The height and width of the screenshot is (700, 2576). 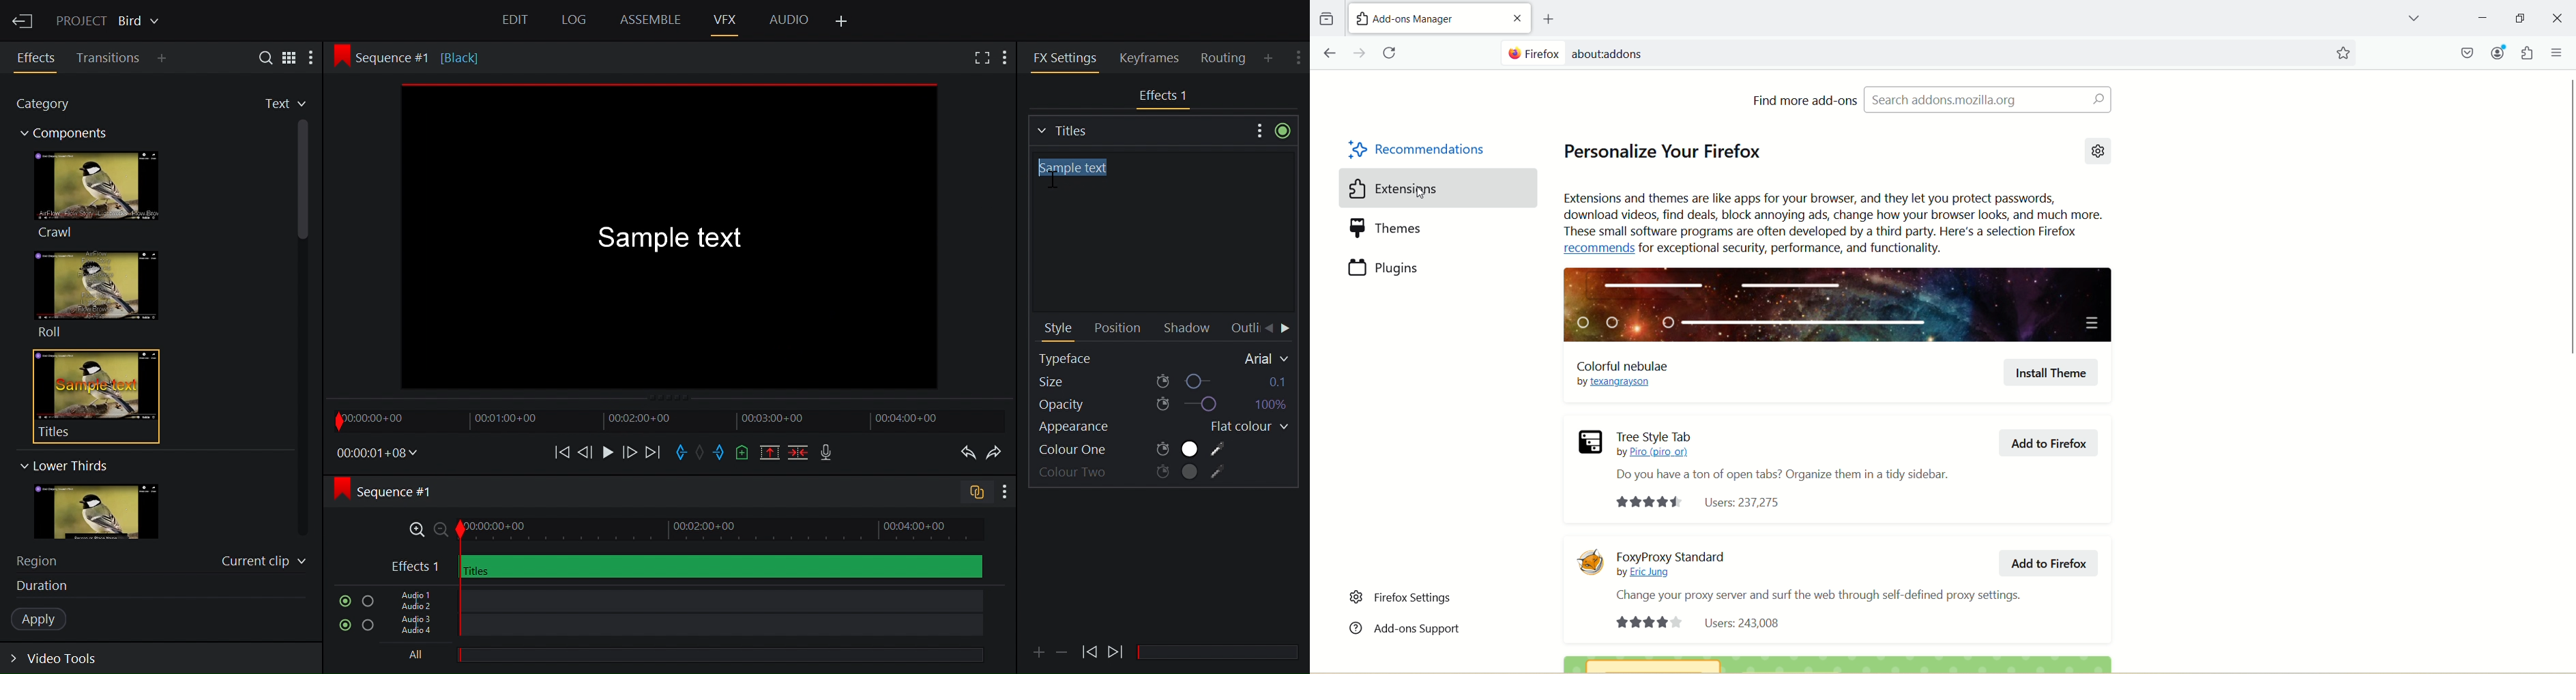 I want to click on Cursor, so click(x=1423, y=193).